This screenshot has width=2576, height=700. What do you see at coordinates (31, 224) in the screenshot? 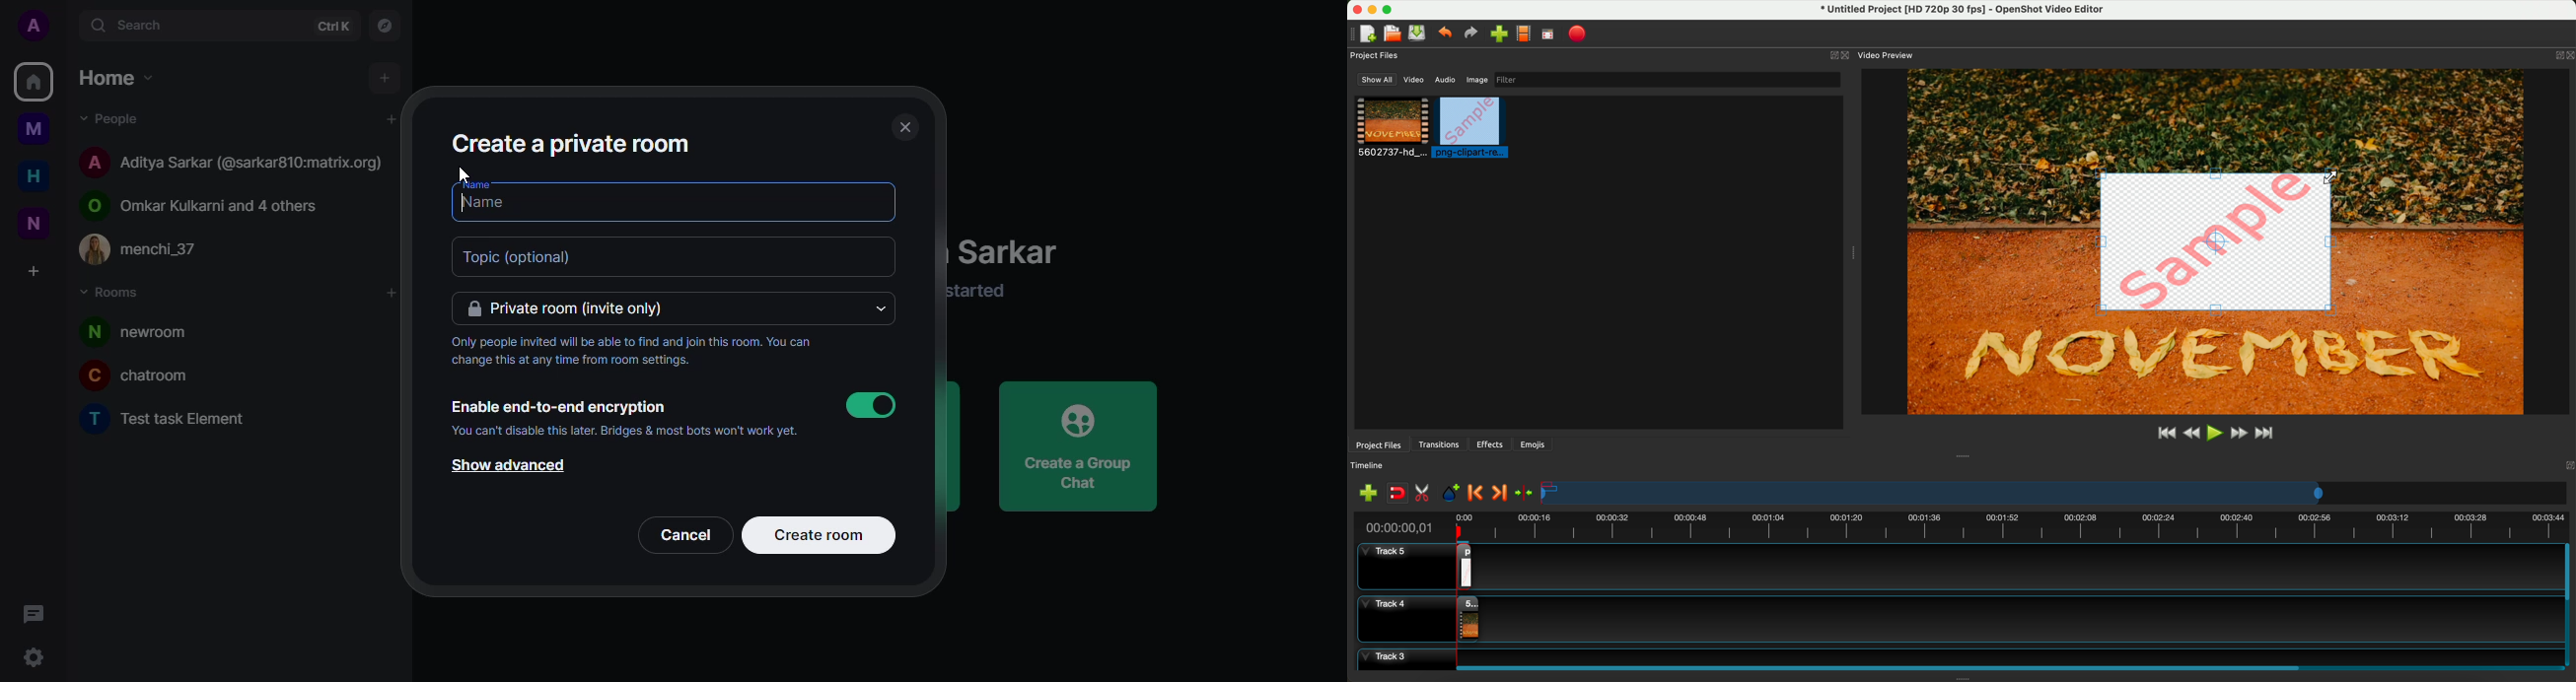
I see `new` at bounding box center [31, 224].